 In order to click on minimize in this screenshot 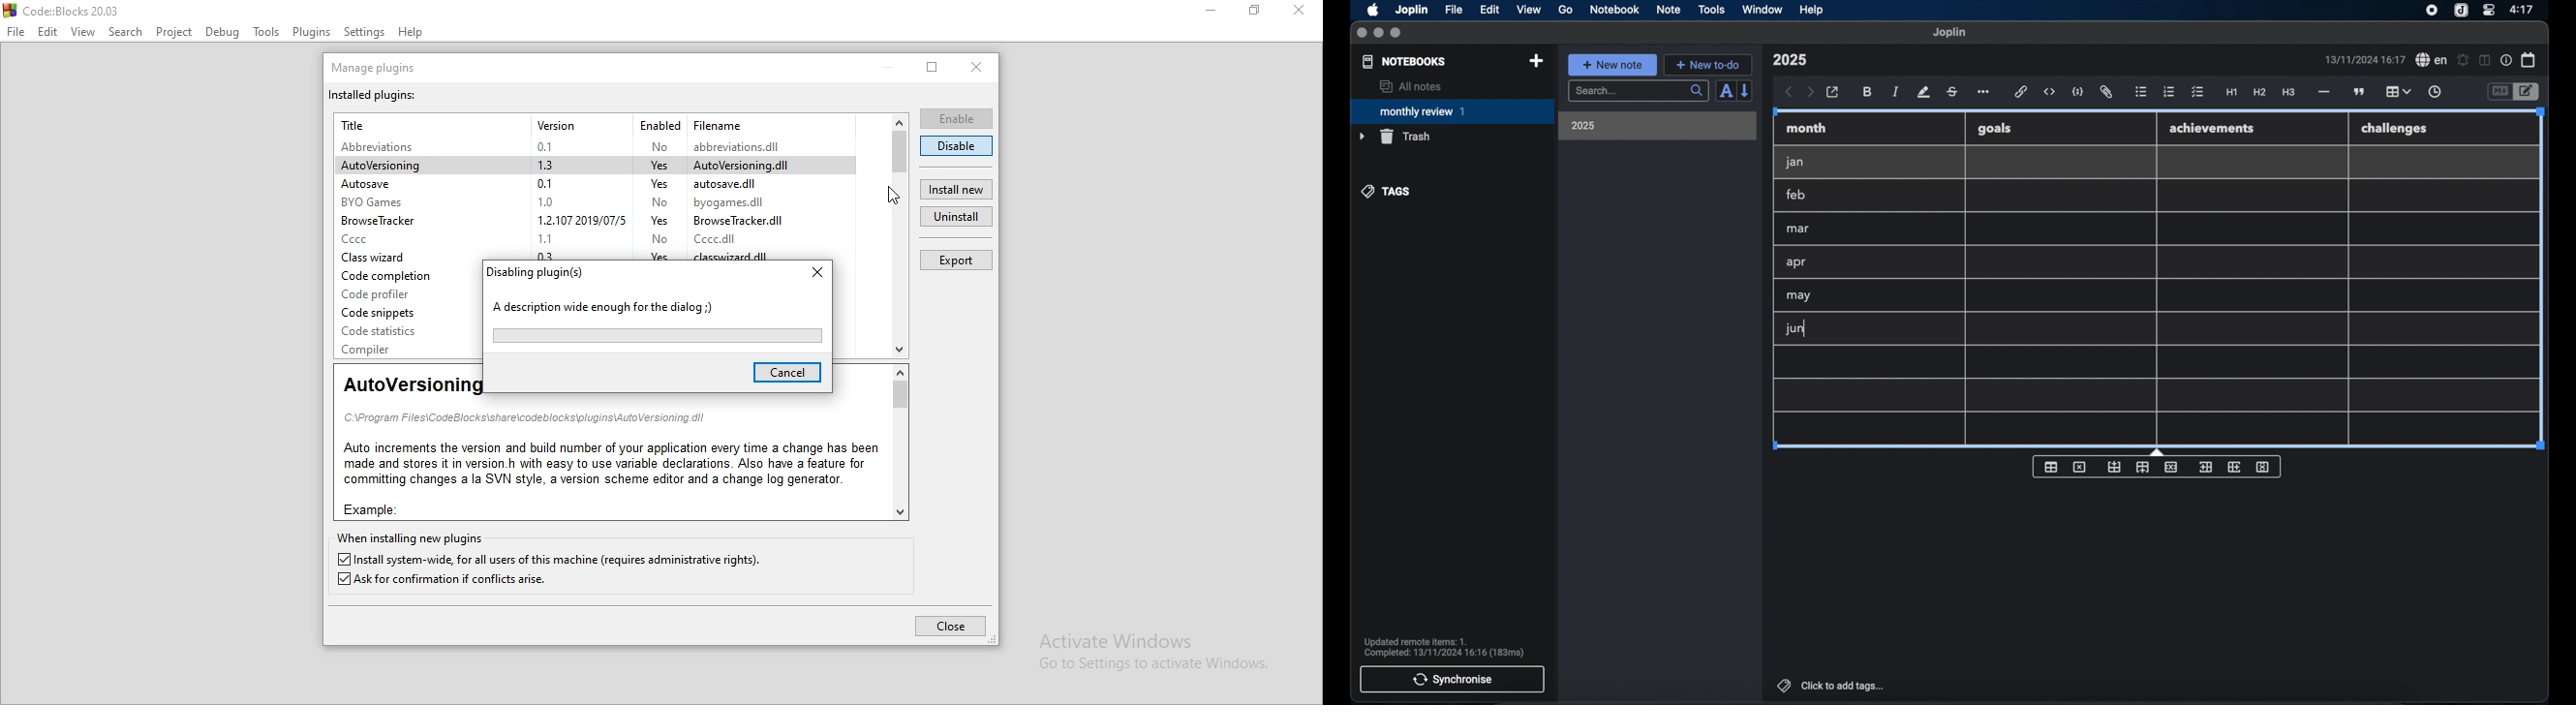, I will do `click(1378, 33)`.